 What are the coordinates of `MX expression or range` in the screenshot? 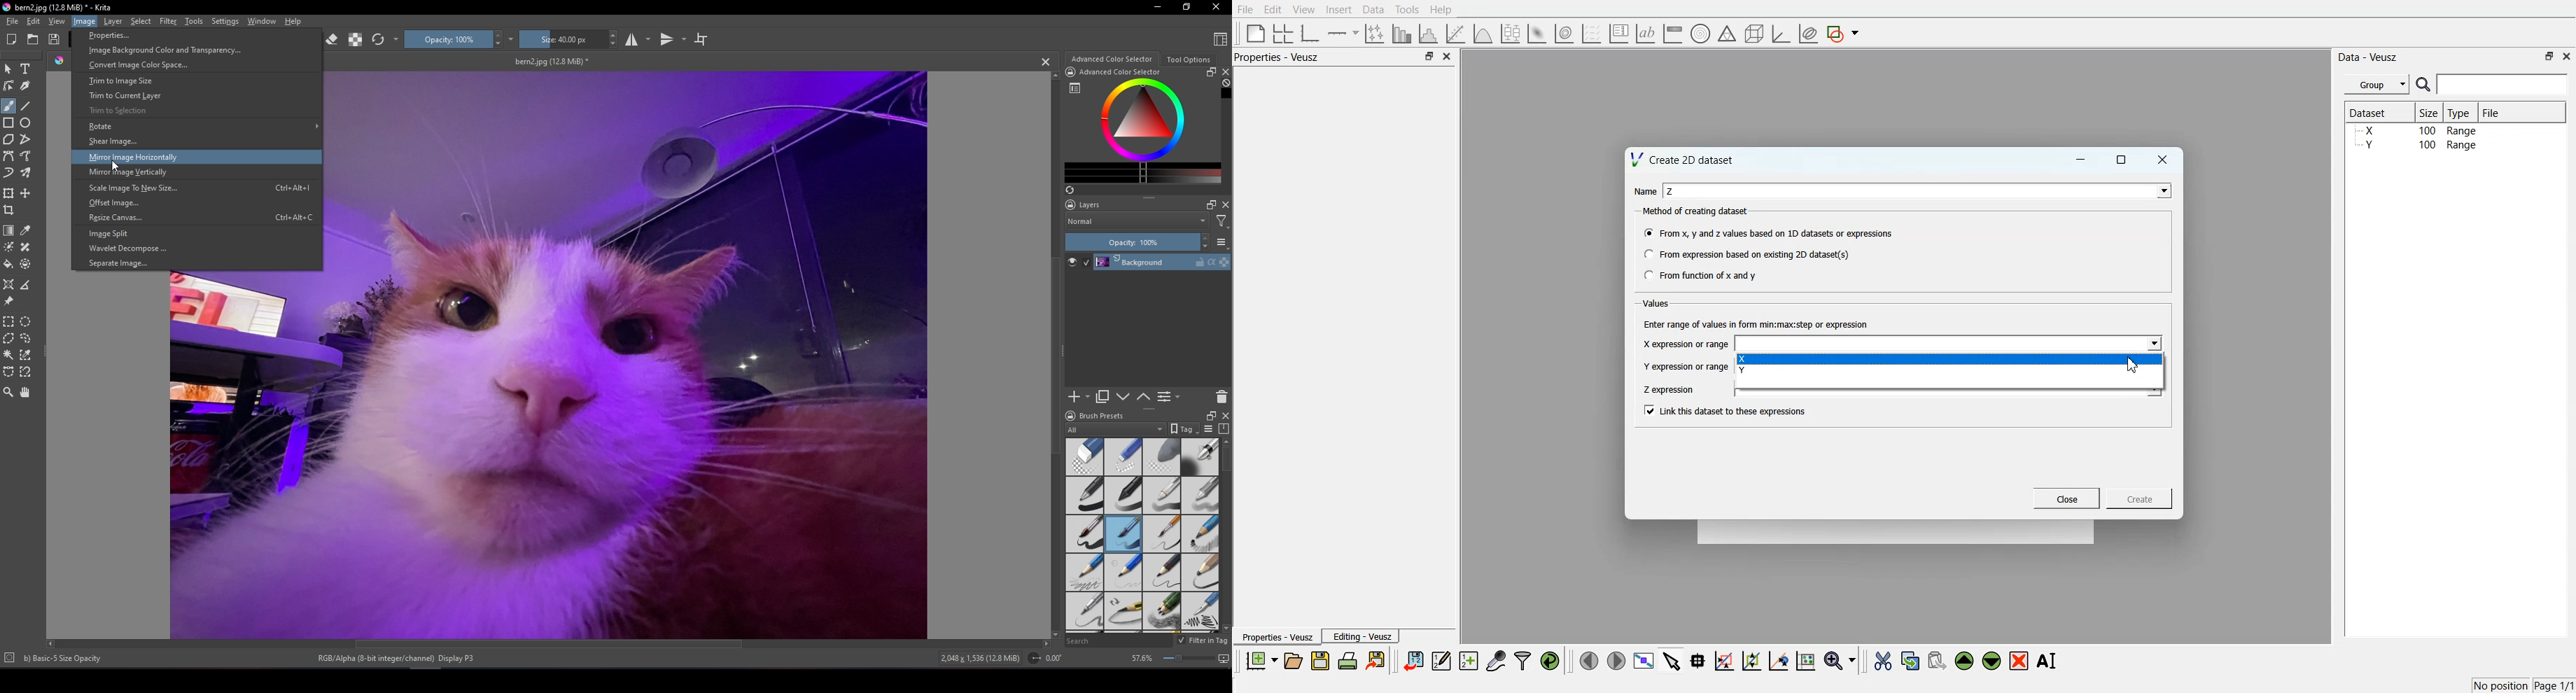 It's located at (1686, 344).